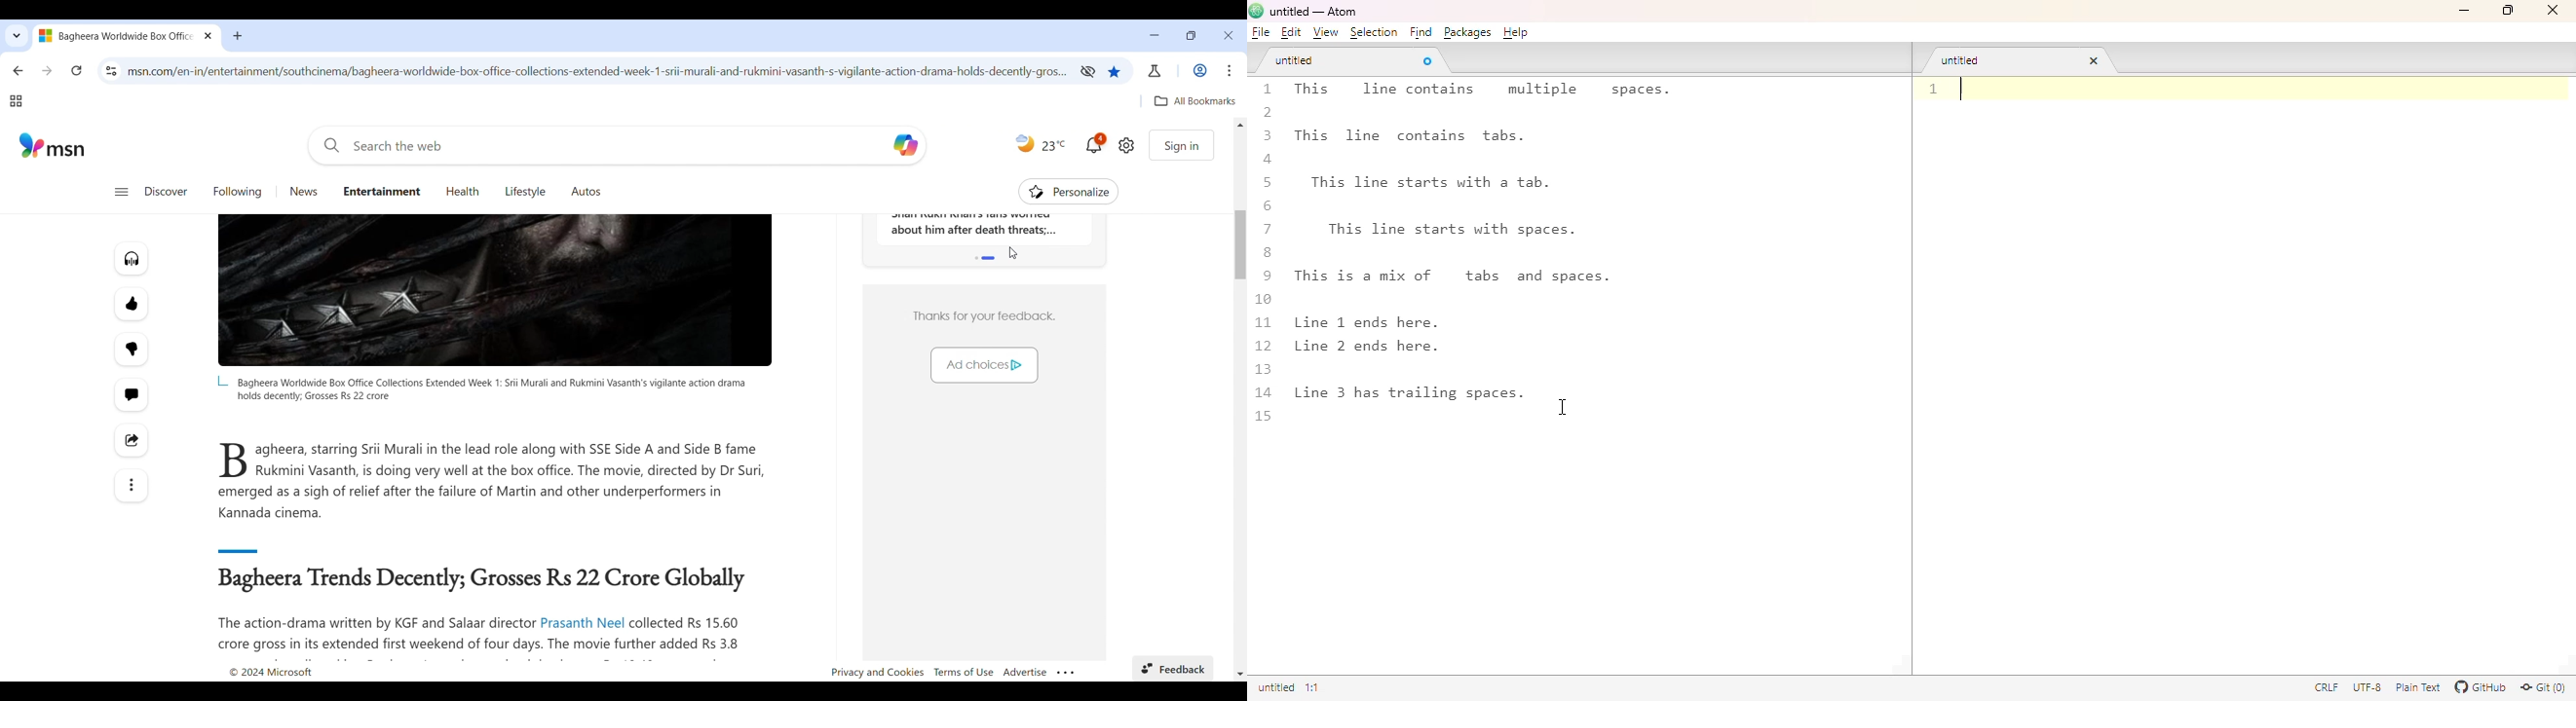  Describe the element at coordinates (1230, 70) in the screenshot. I see `Customize and control Chromium` at that location.